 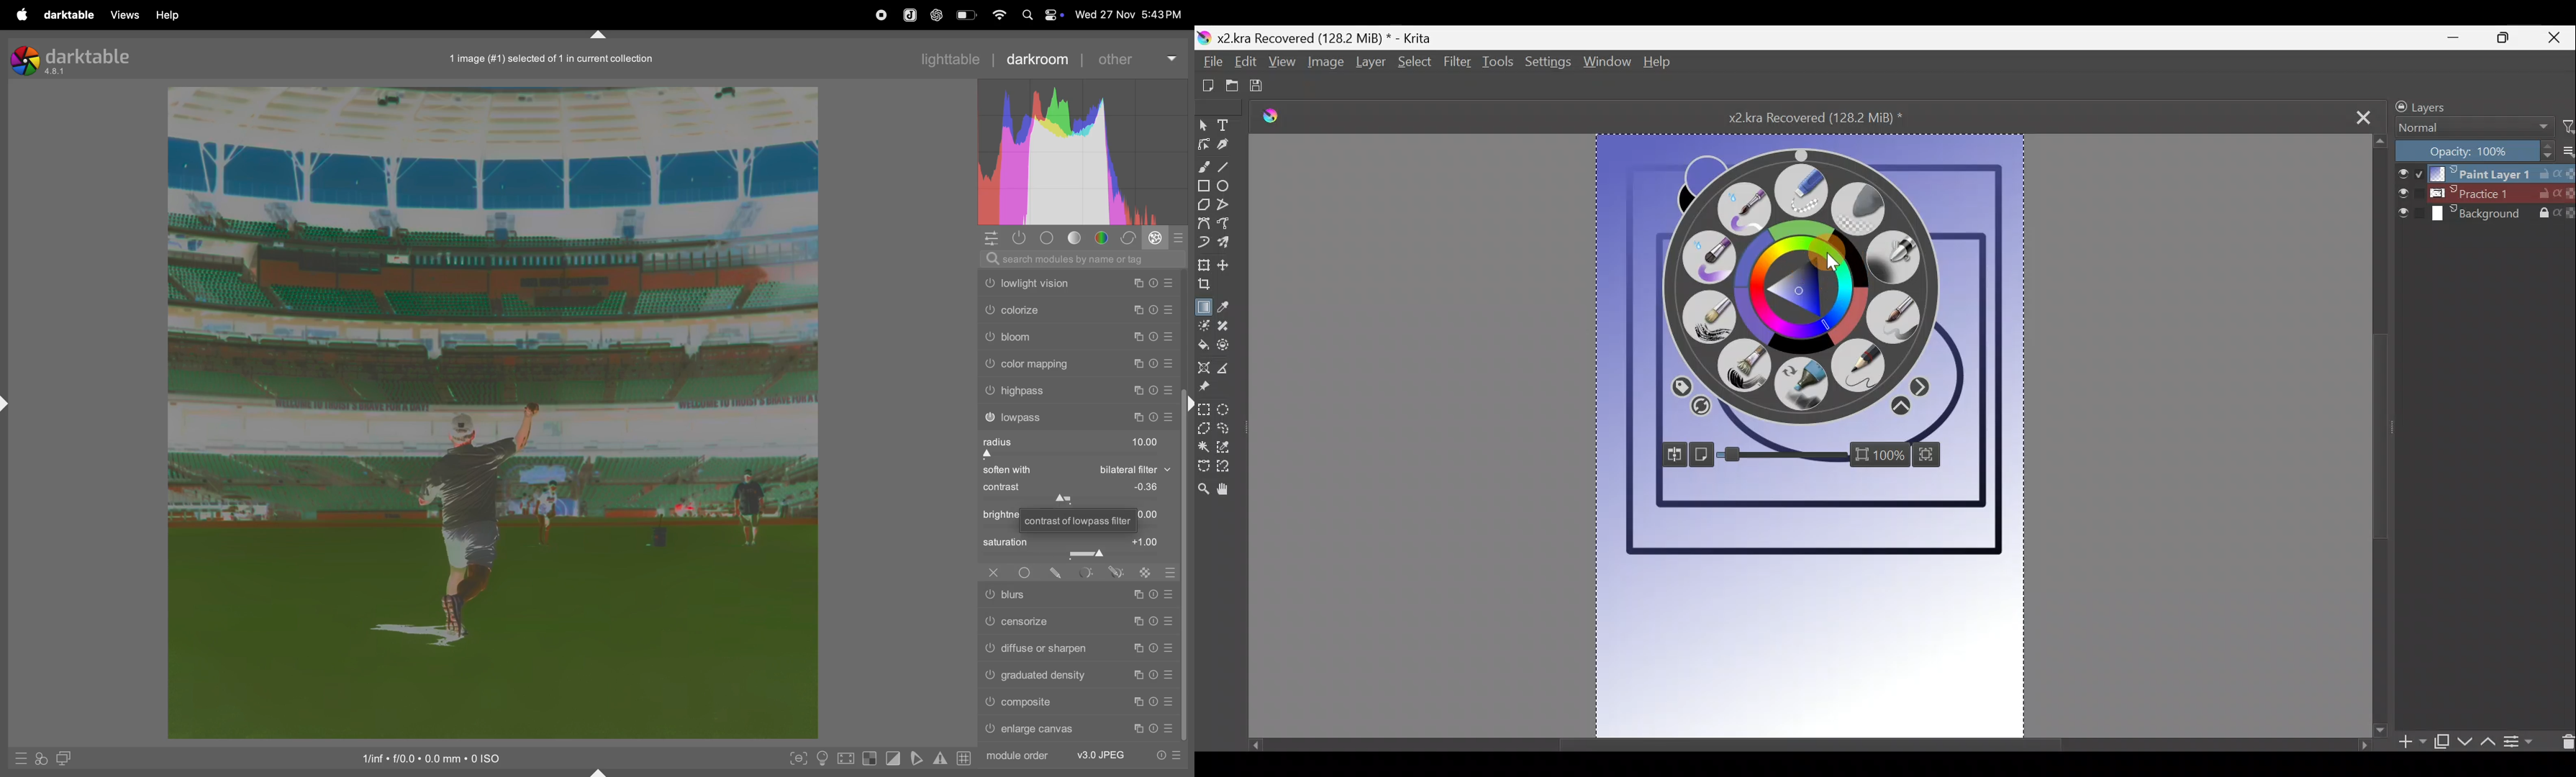 I want to click on quick acess for applying styles, so click(x=41, y=758).